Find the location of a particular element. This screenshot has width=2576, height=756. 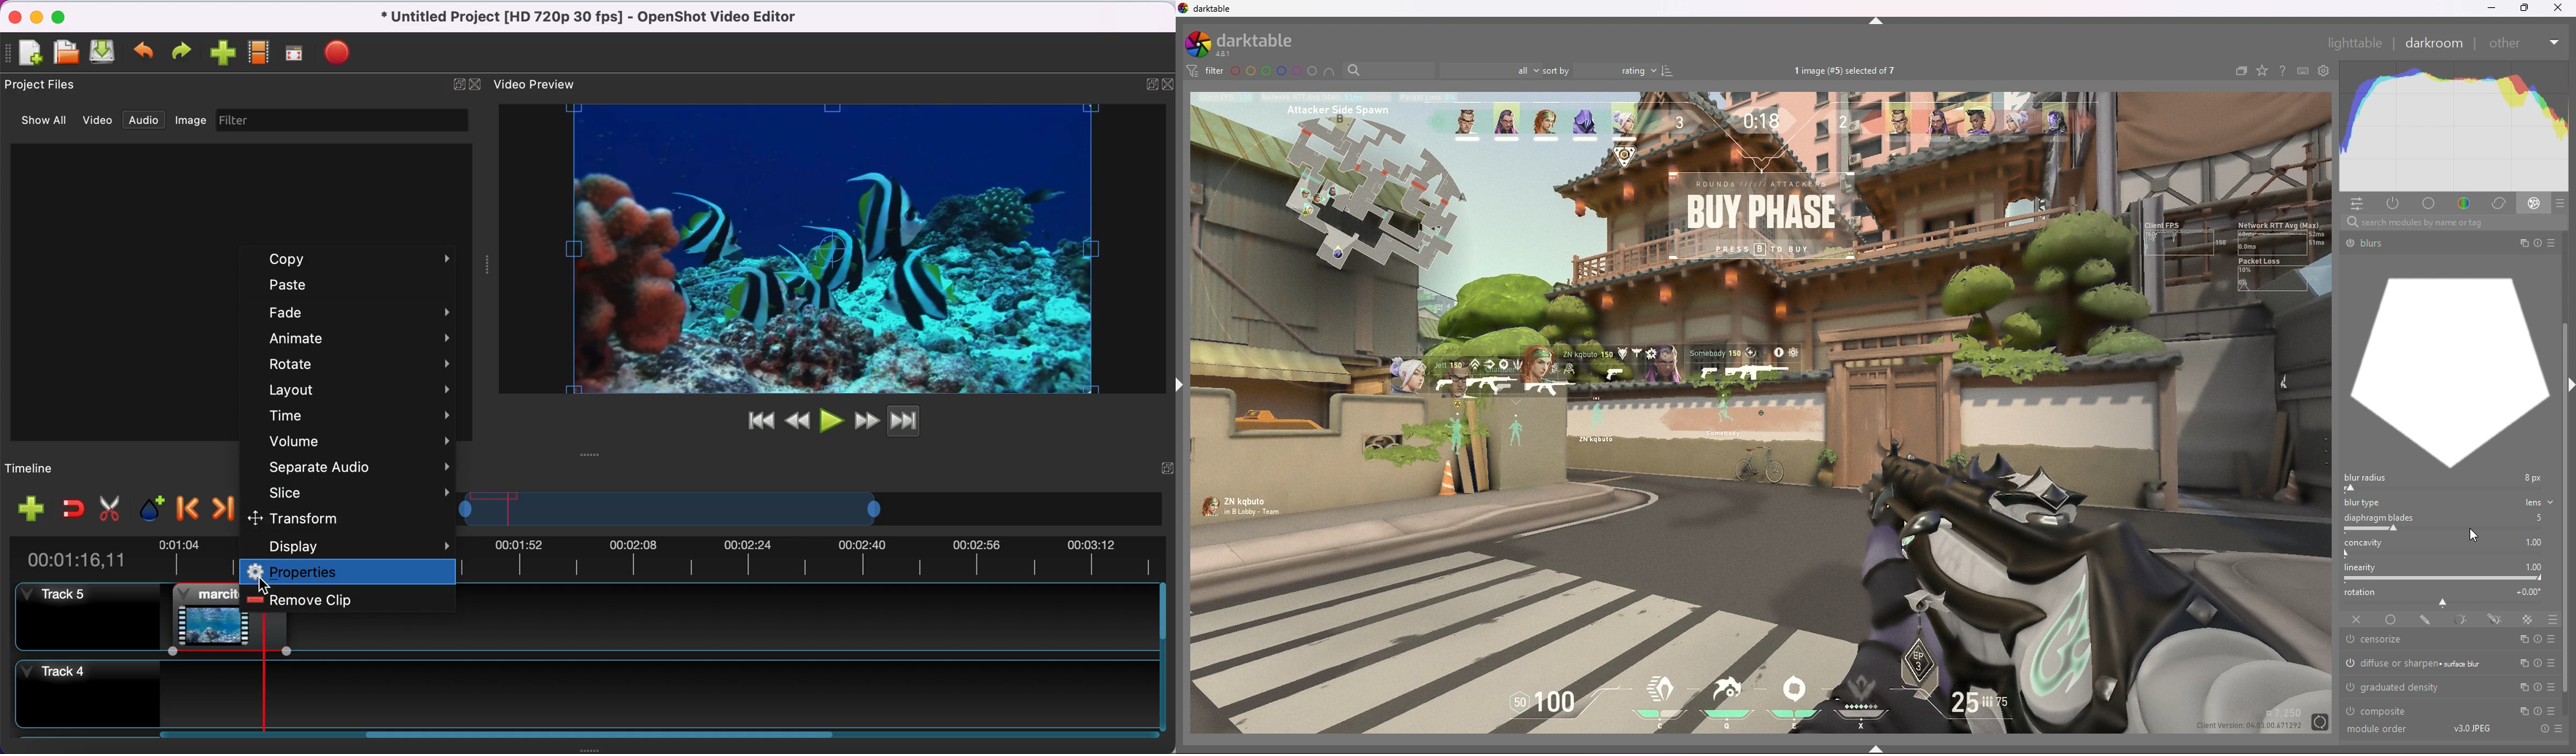

presets is located at coordinates (2550, 712).